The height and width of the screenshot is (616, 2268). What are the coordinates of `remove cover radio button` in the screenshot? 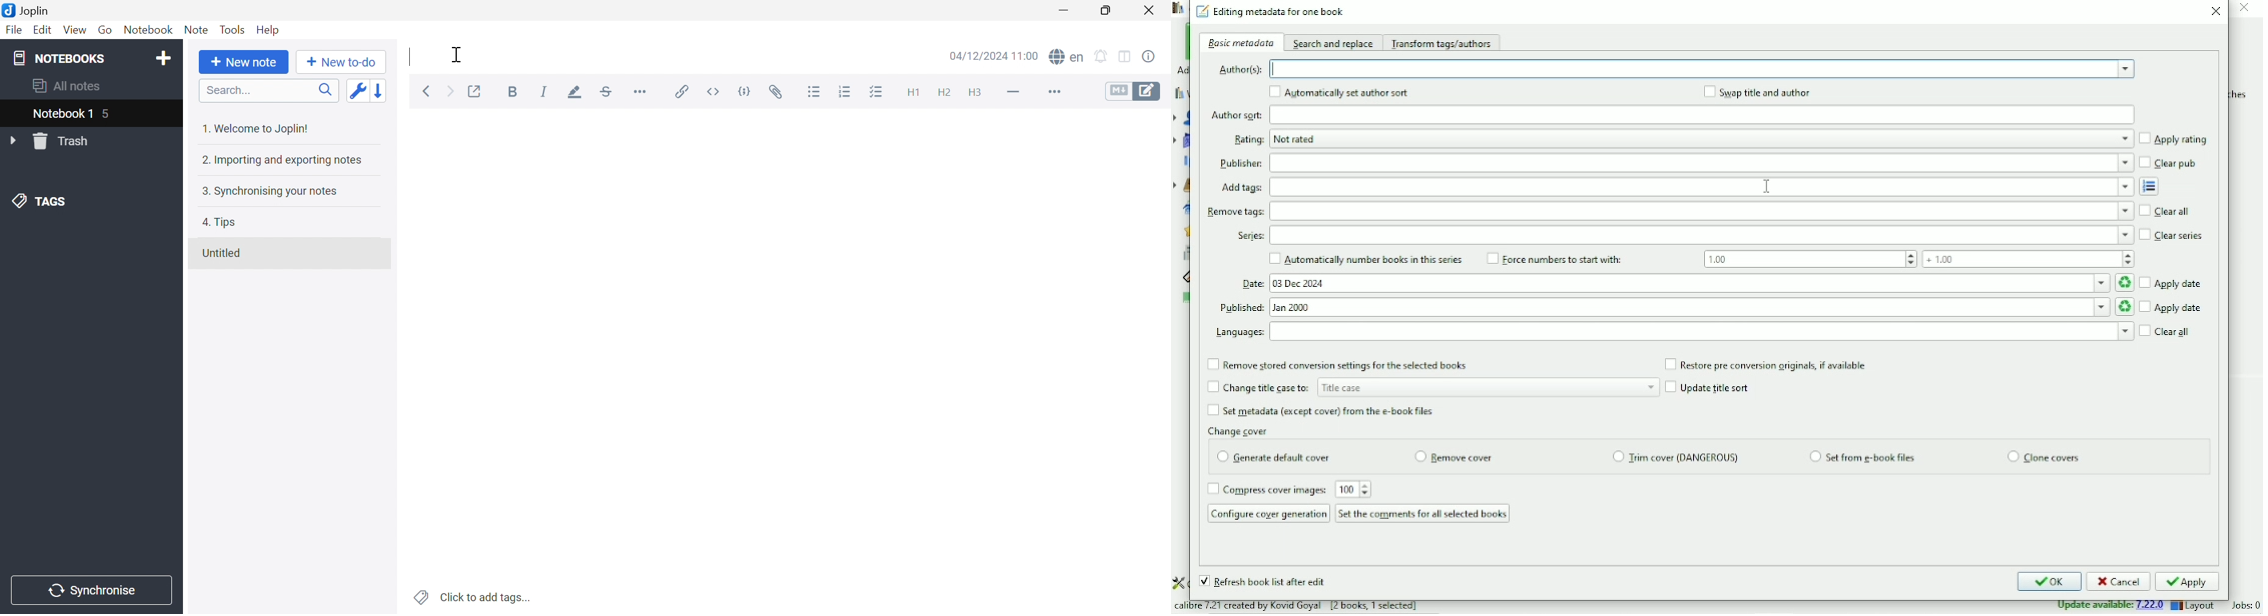 It's located at (1455, 459).